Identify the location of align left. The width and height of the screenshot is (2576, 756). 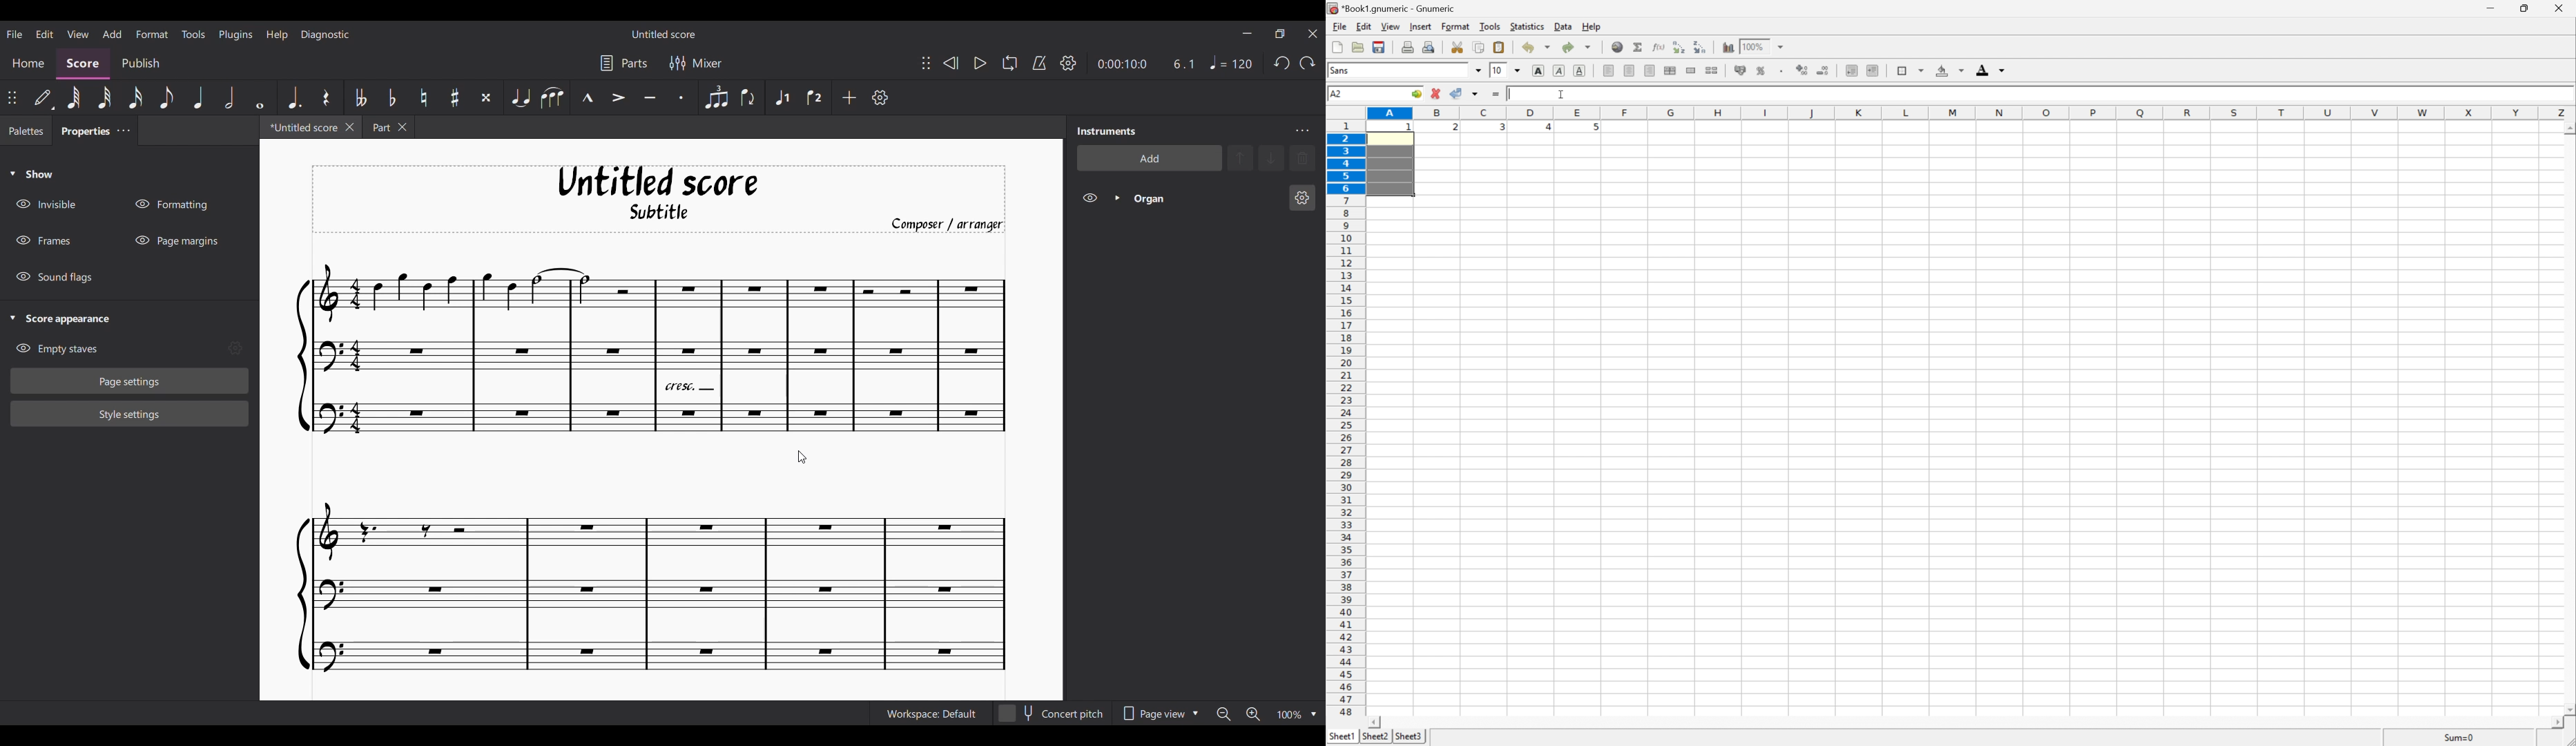
(1610, 70).